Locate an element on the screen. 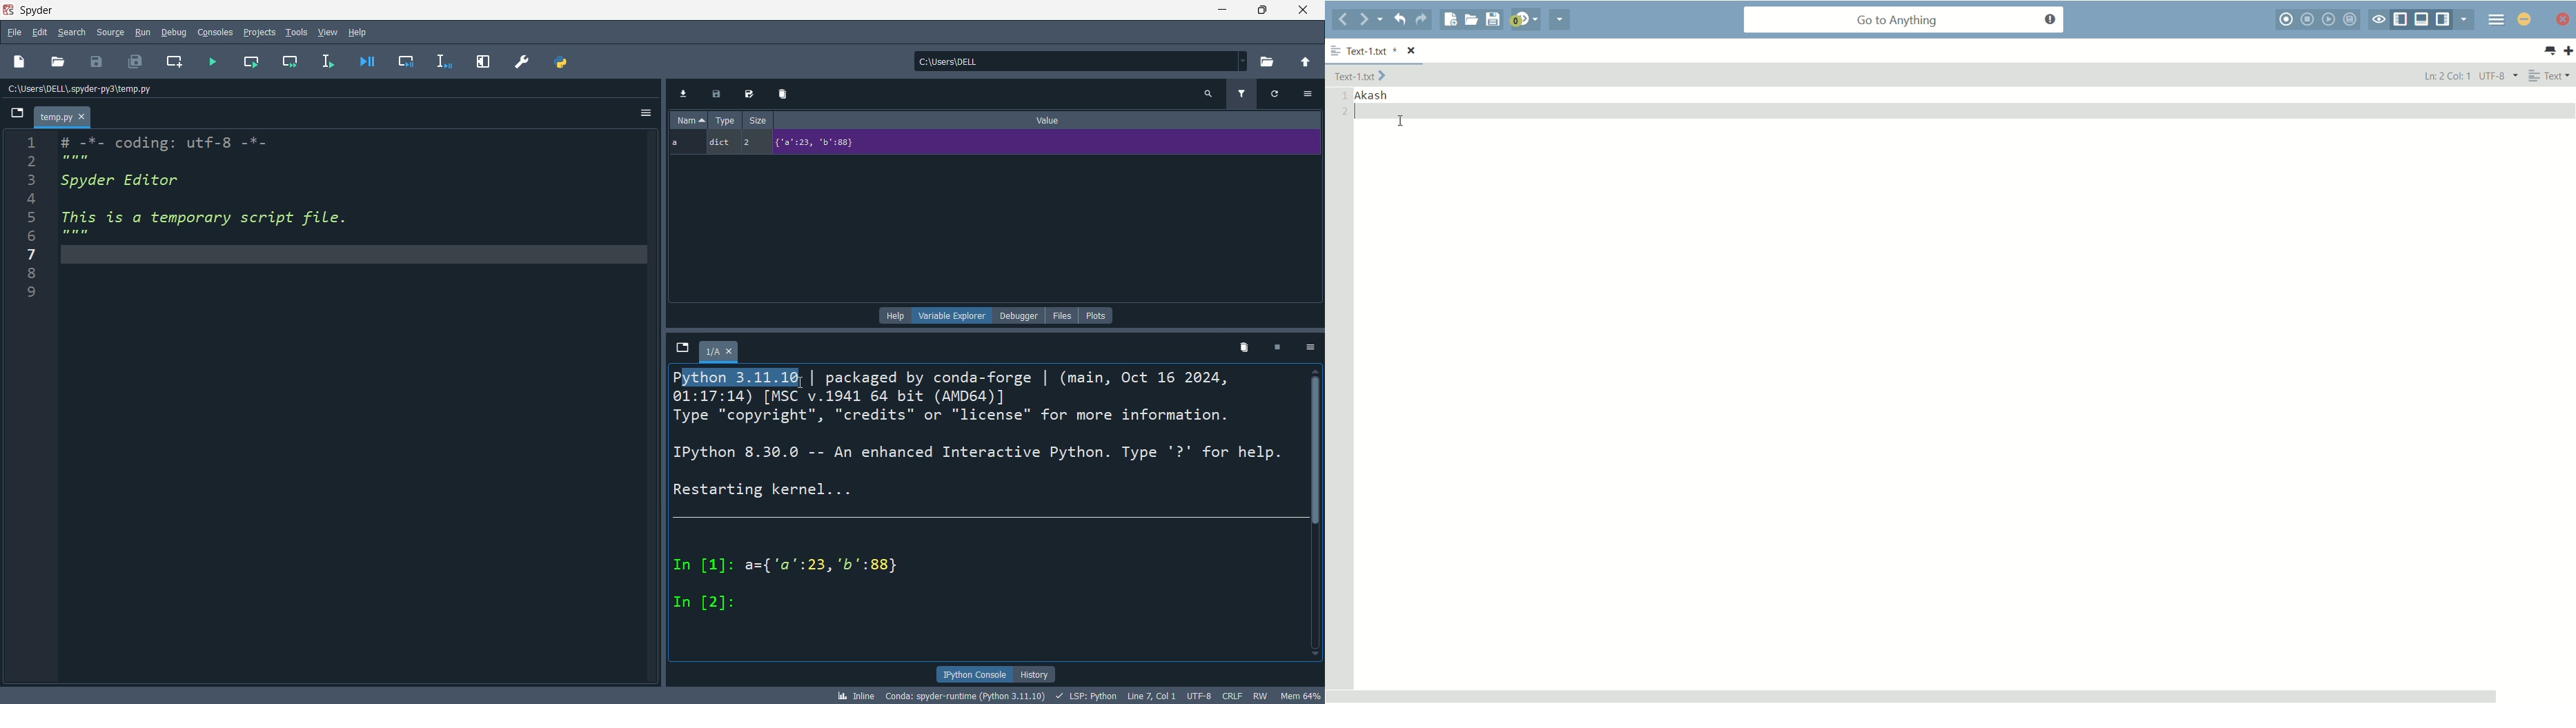 The height and width of the screenshot is (728, 2576). options is located at coordinates (1312, 348).